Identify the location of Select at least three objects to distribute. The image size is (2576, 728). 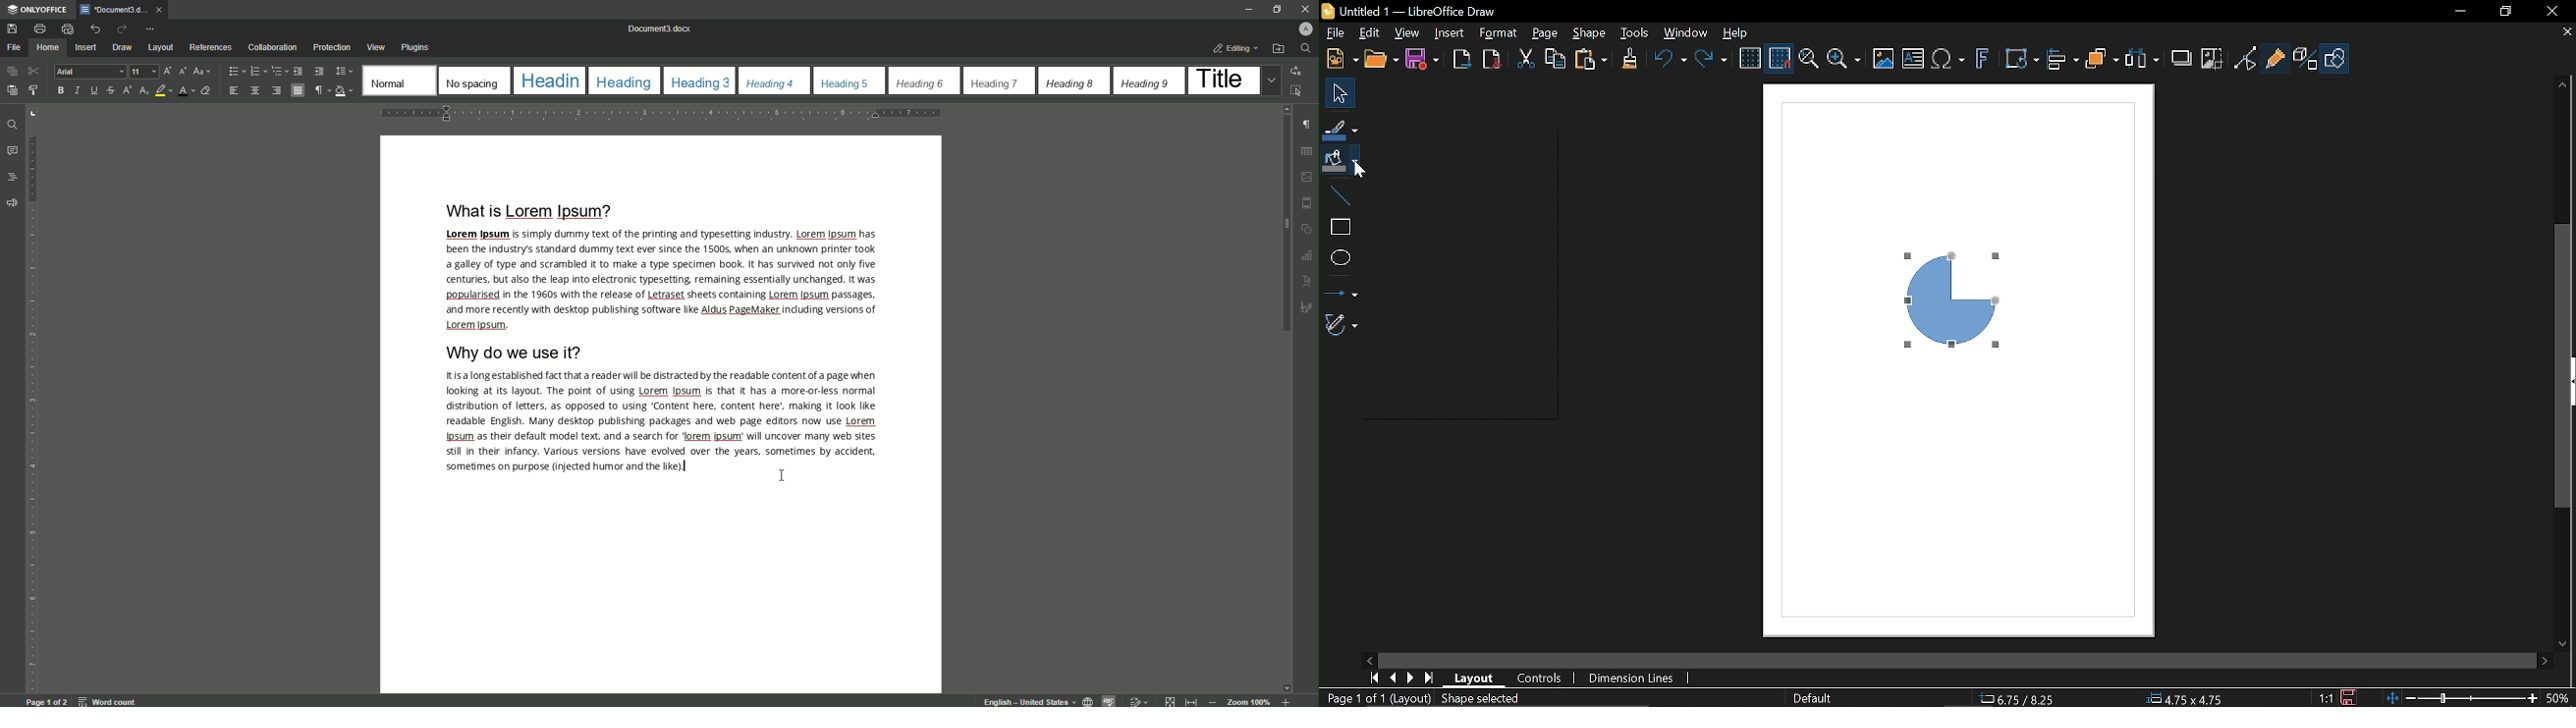
(2144, 60).